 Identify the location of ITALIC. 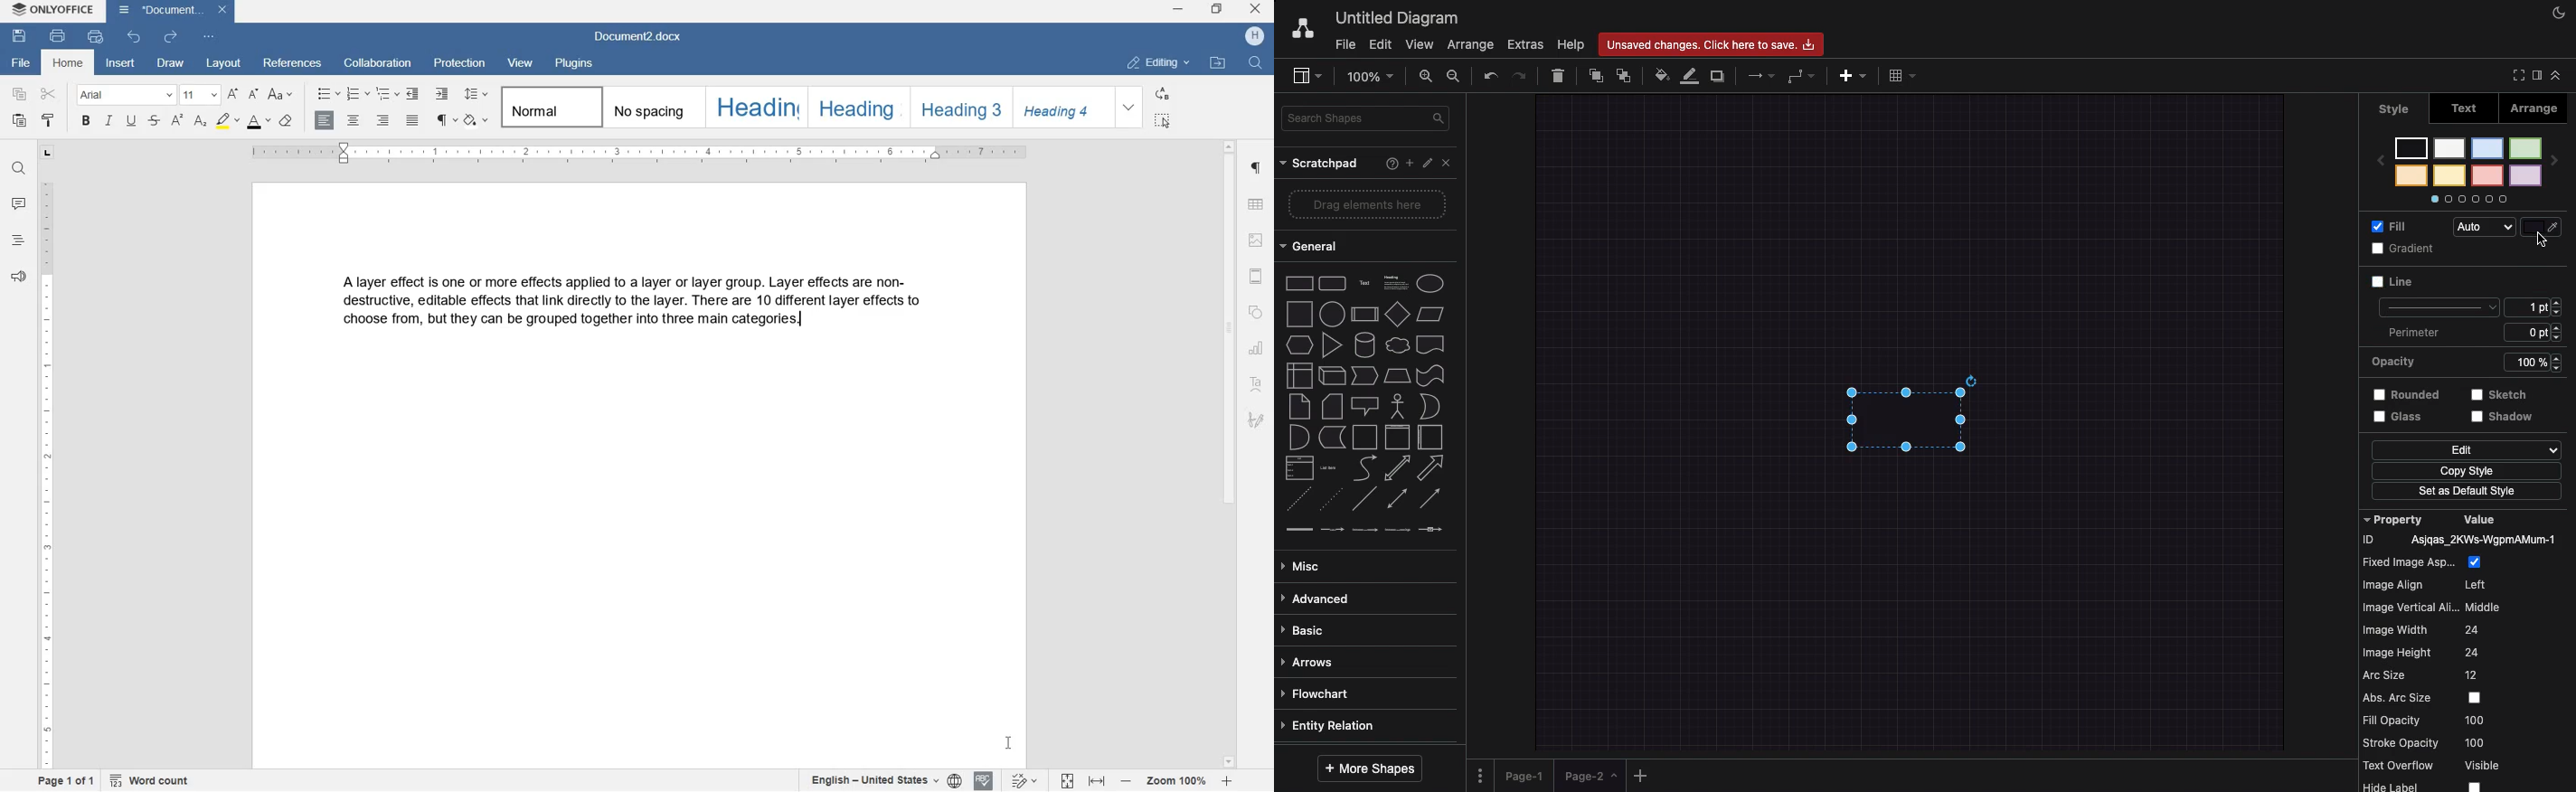
(108, 121).